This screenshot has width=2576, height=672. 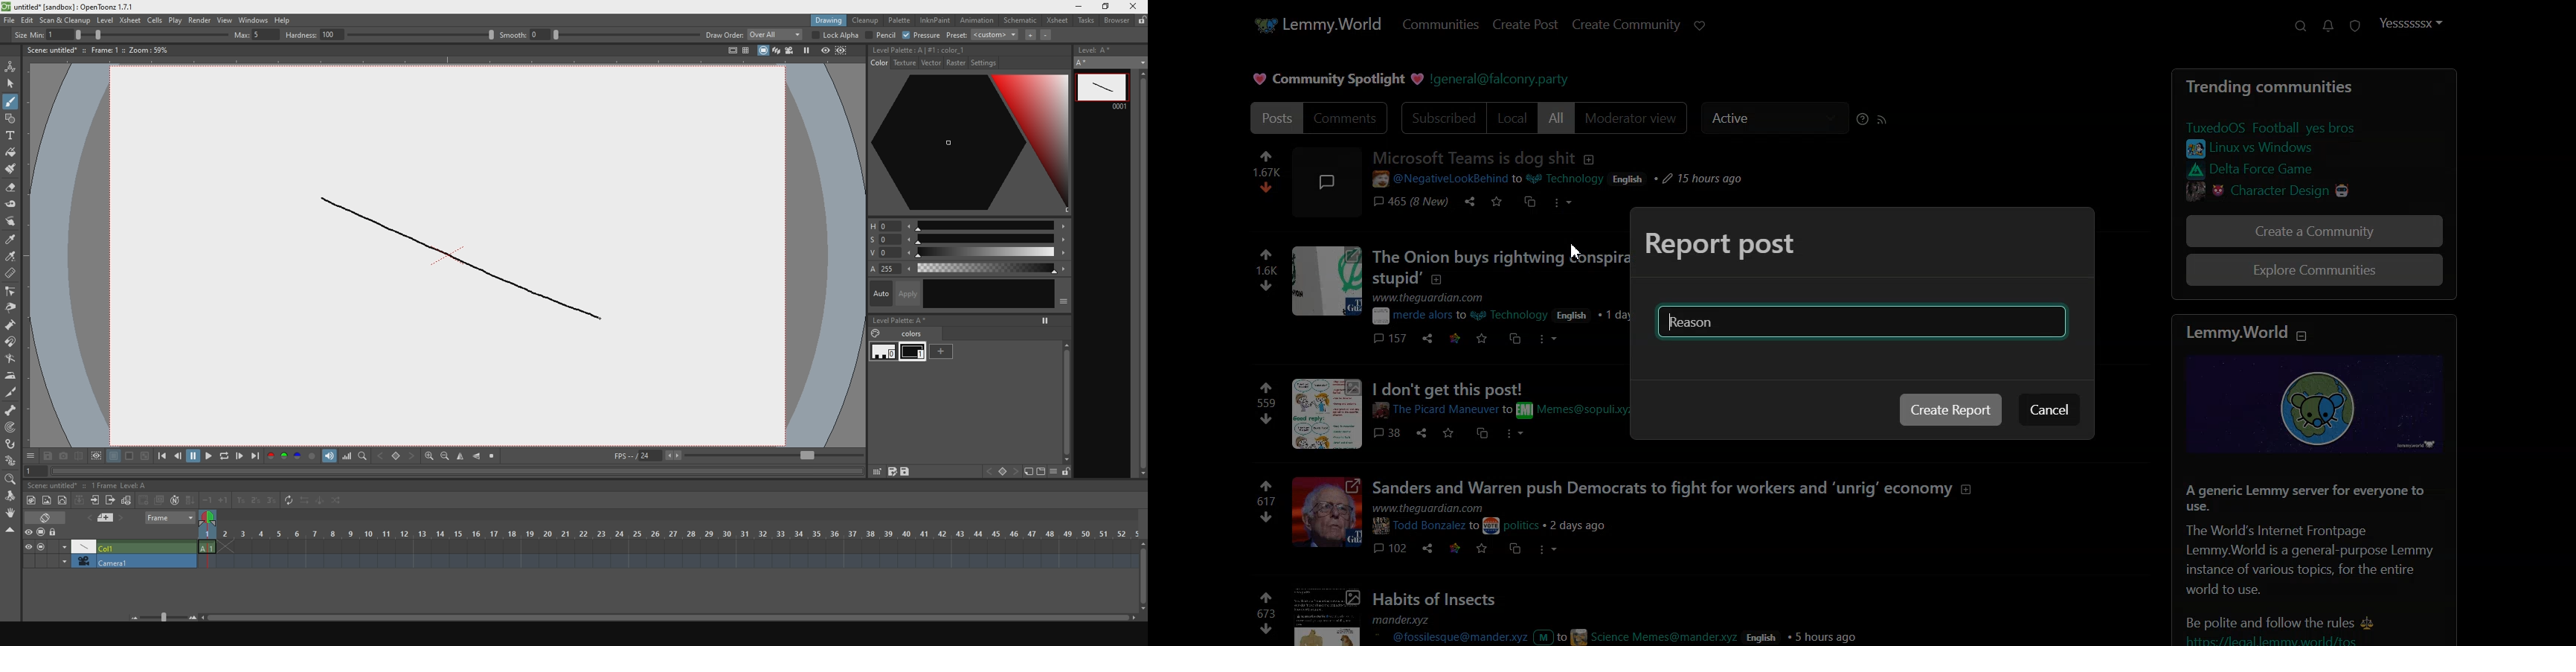 I want to click on share, so click(x=1471, y=202).